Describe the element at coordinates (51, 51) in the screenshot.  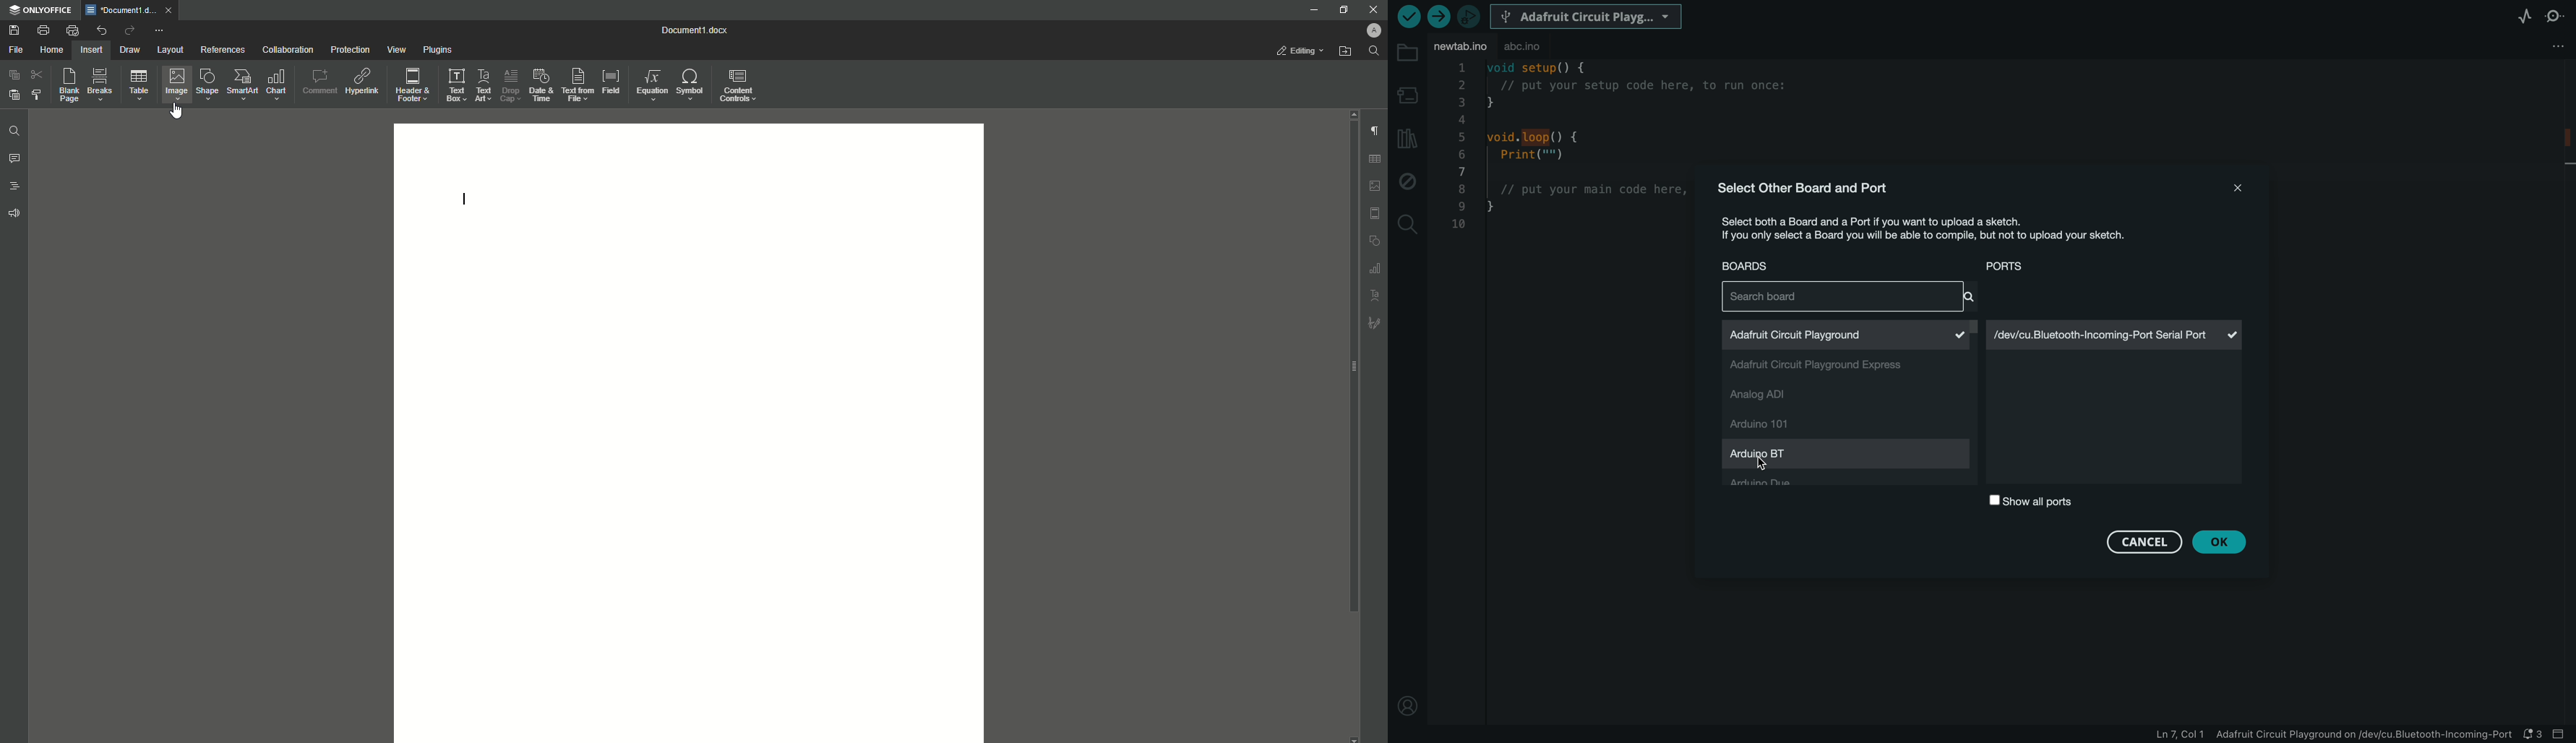
I see `Home` at that location.